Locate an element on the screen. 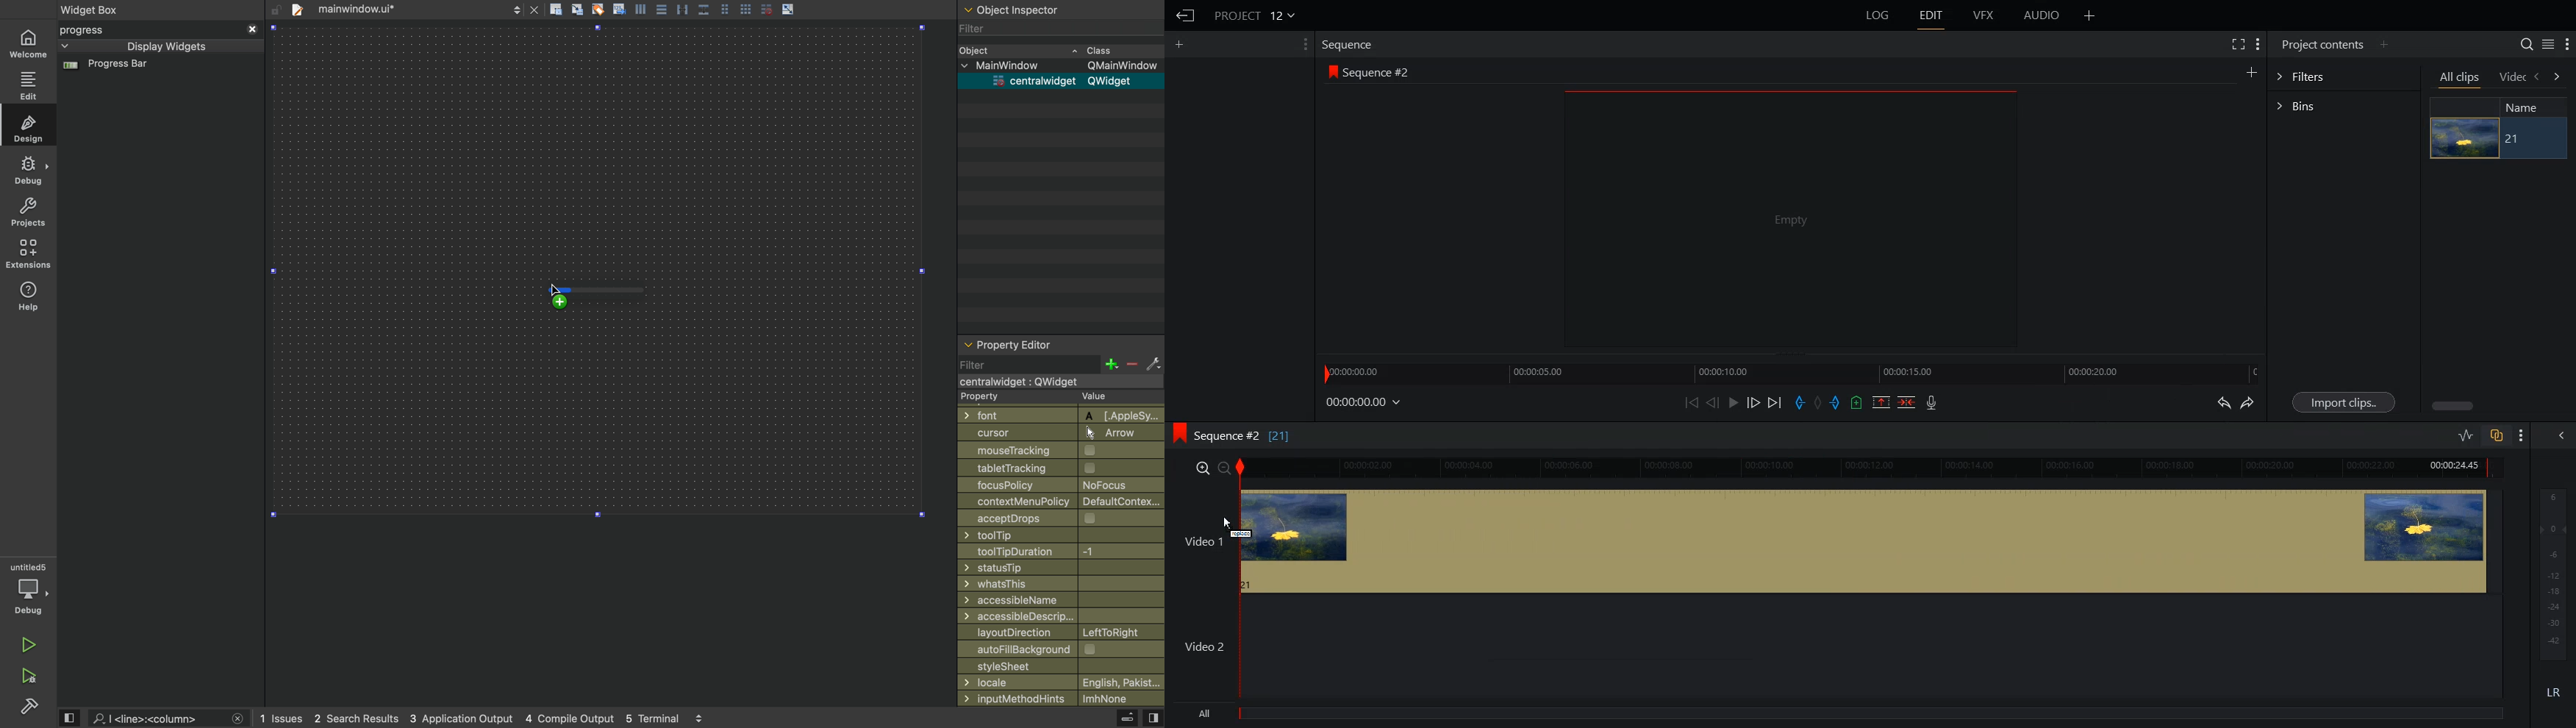  scroll bar is located at coordinates (2454, 404).